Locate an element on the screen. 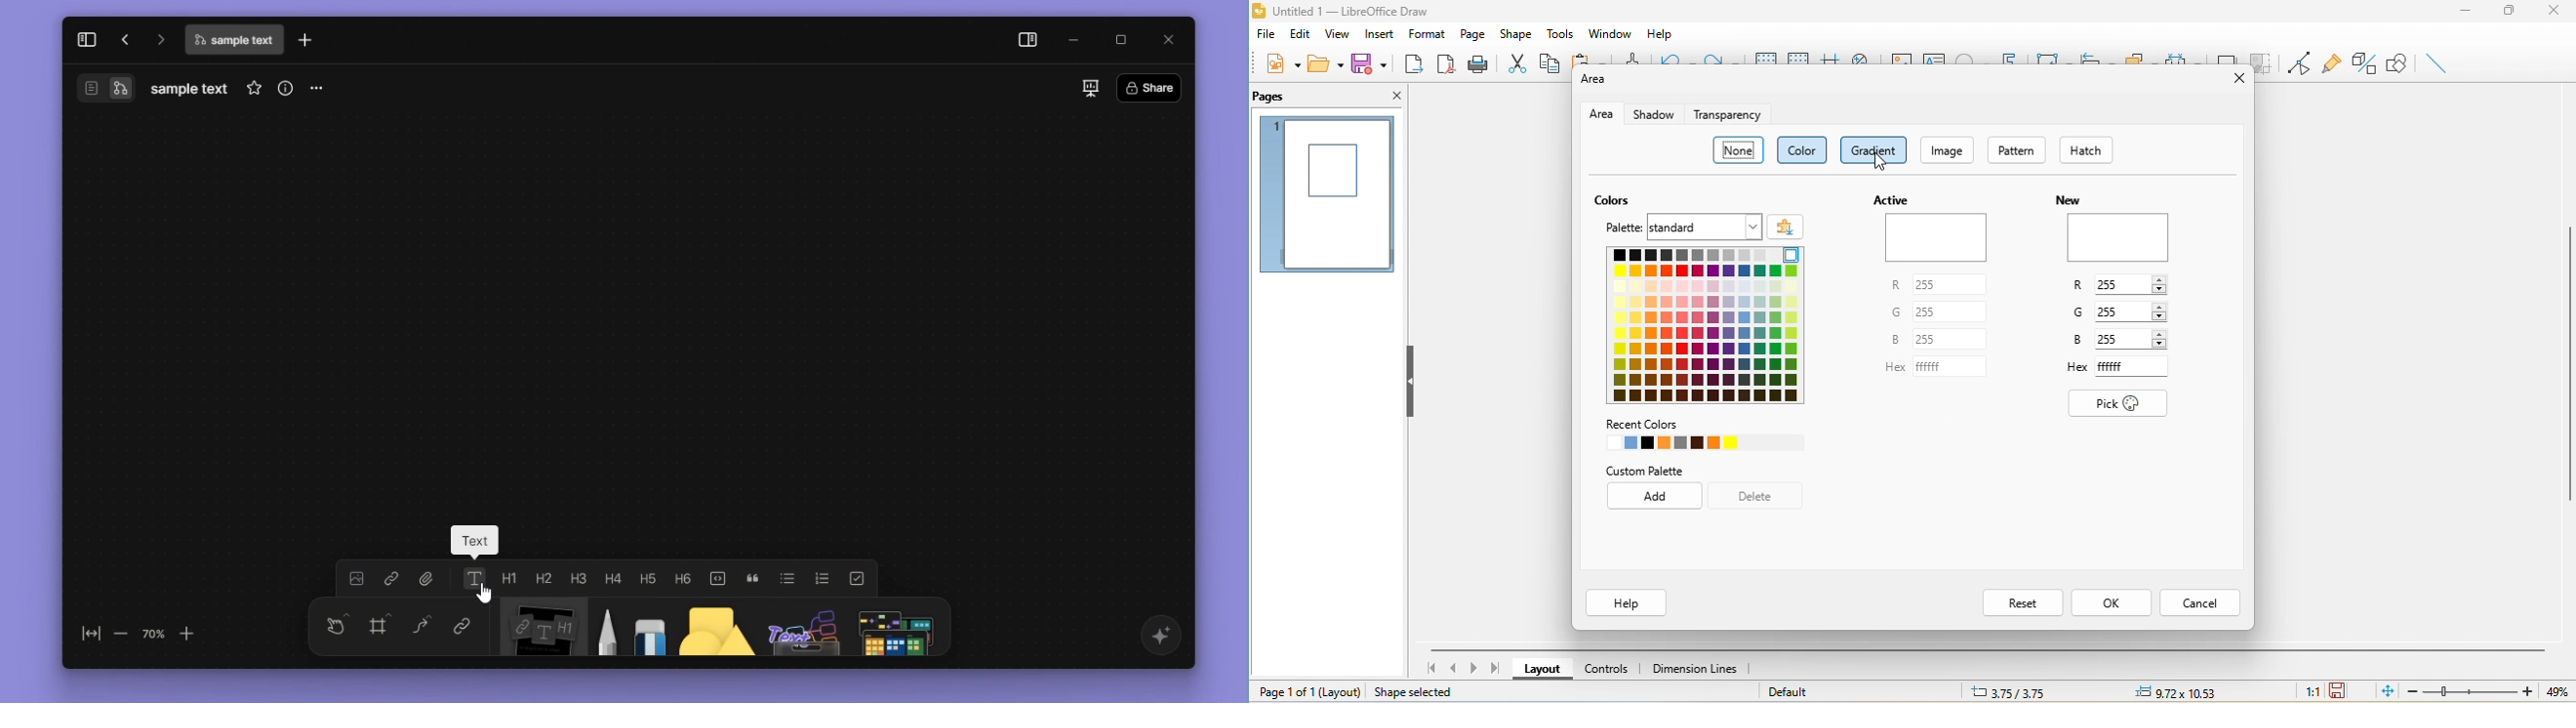  insert is located at coordinates (1379, 36).